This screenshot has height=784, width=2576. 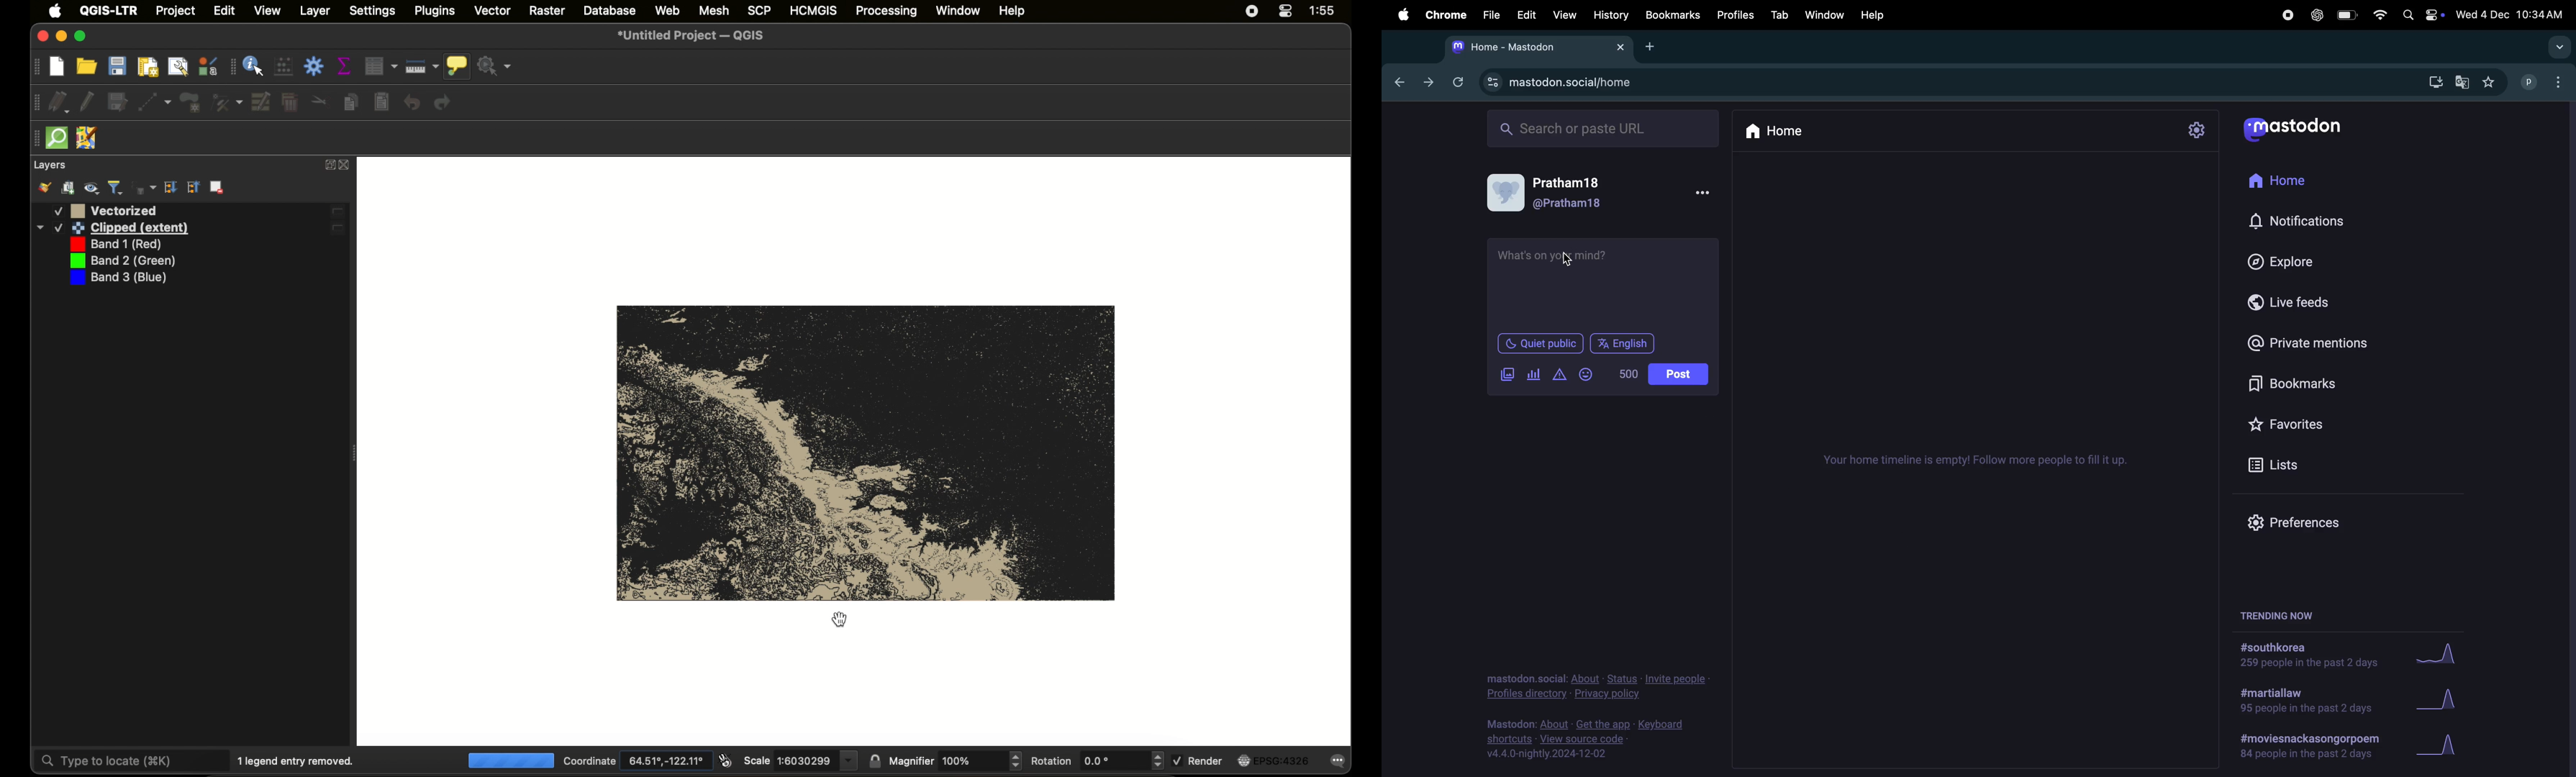 I want to click on wifi, so click(x=2379, y=16).